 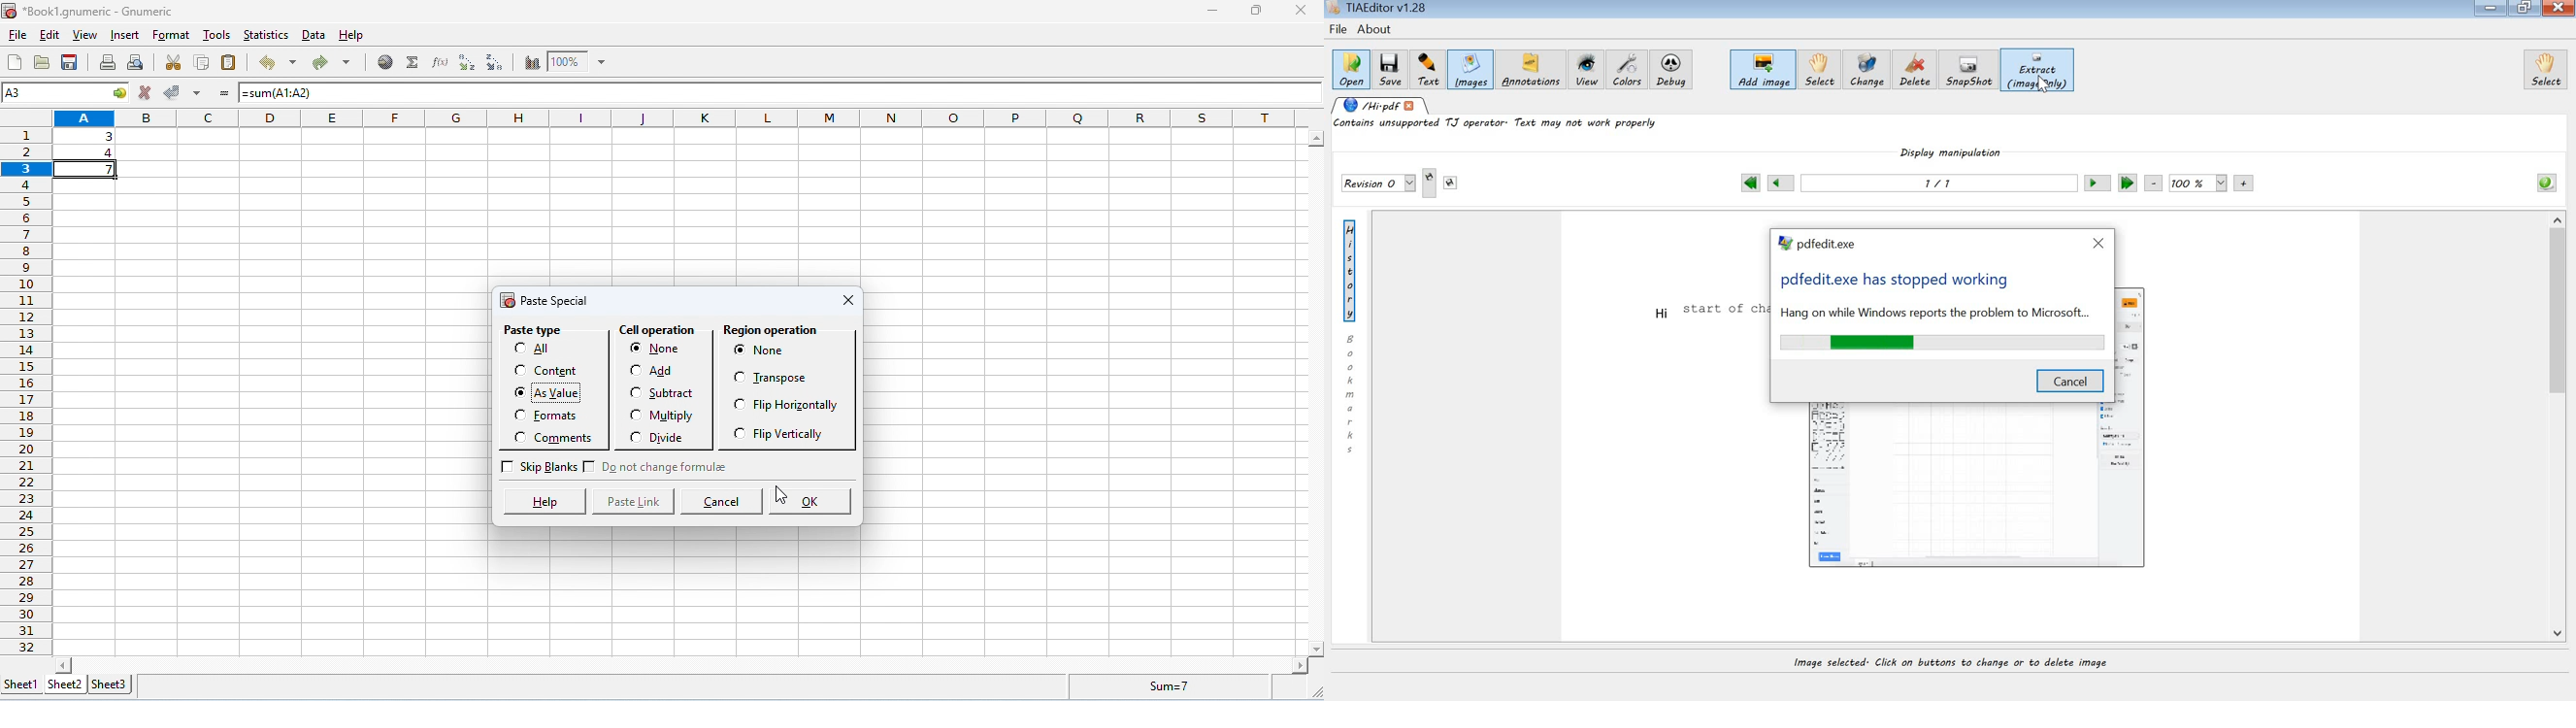 I want to click on new, so click(x=16, y=62).